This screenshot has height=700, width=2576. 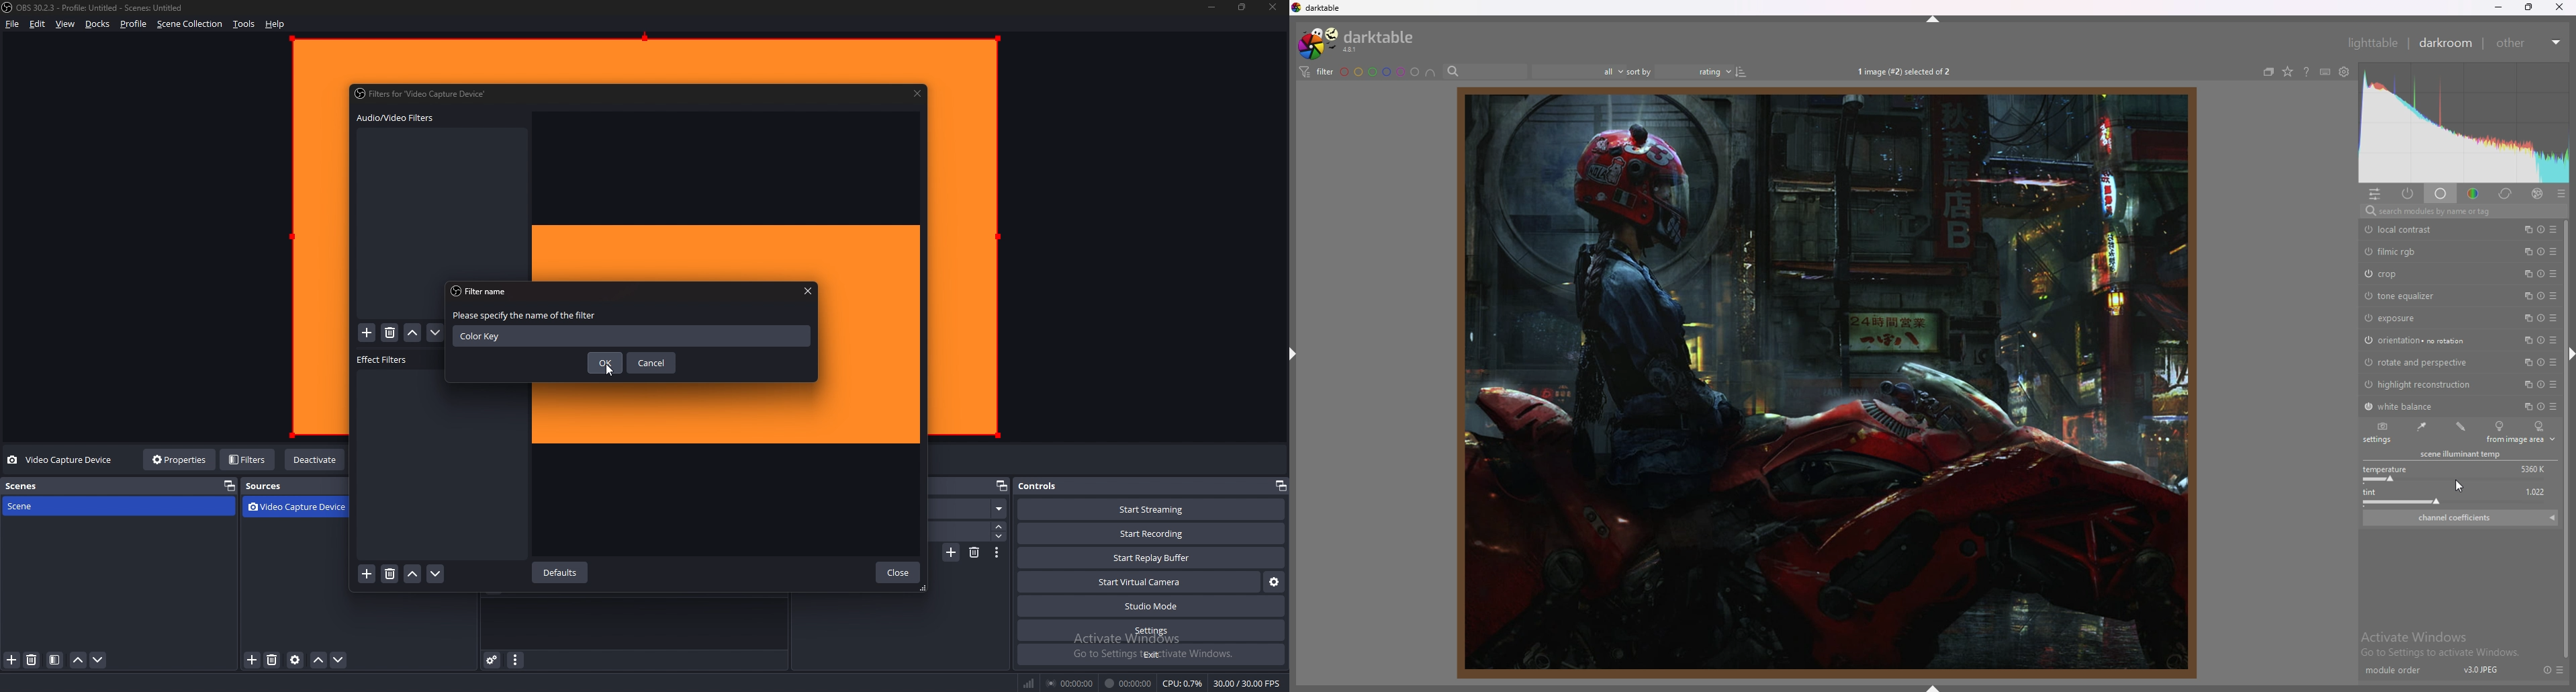 What do you see at coordinates (631, 335) in the screenshot?
I see `name input` at bounding box center [631, 335].